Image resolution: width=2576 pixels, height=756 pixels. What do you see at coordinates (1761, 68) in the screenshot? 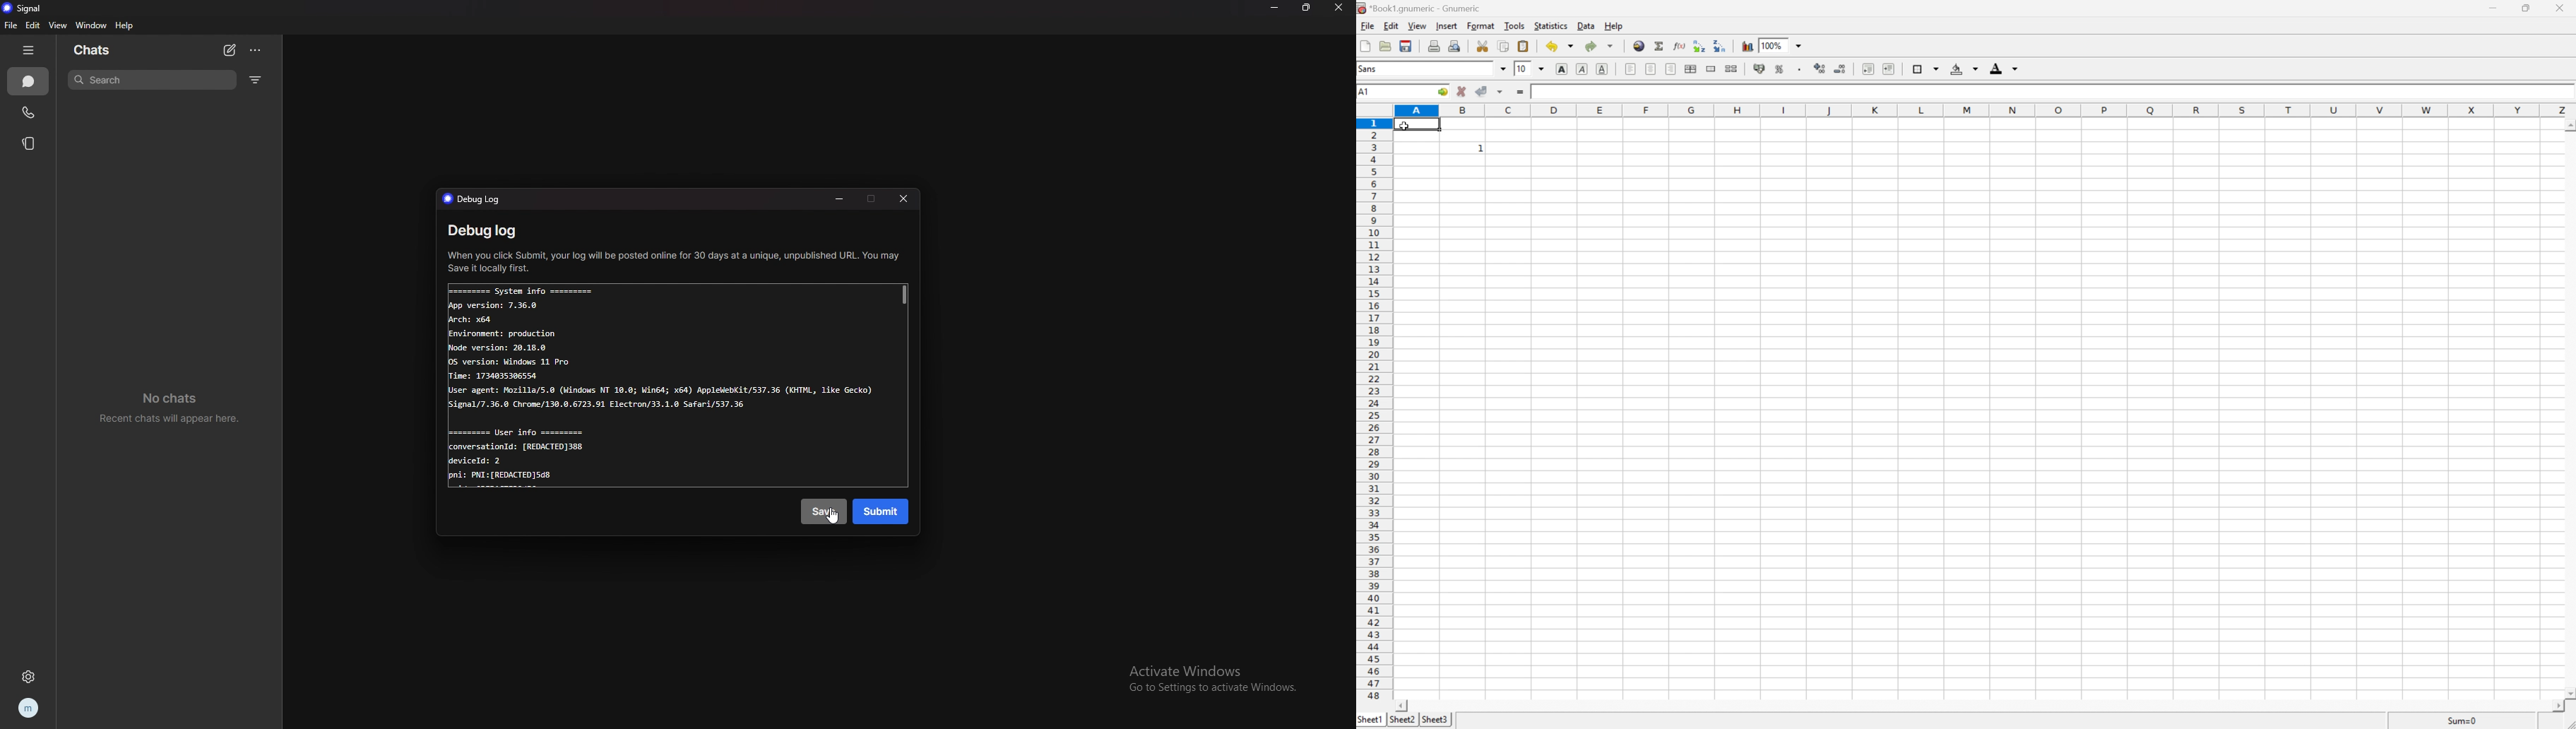
I see `format selection as accounting` at bounding box center [1761, 68].